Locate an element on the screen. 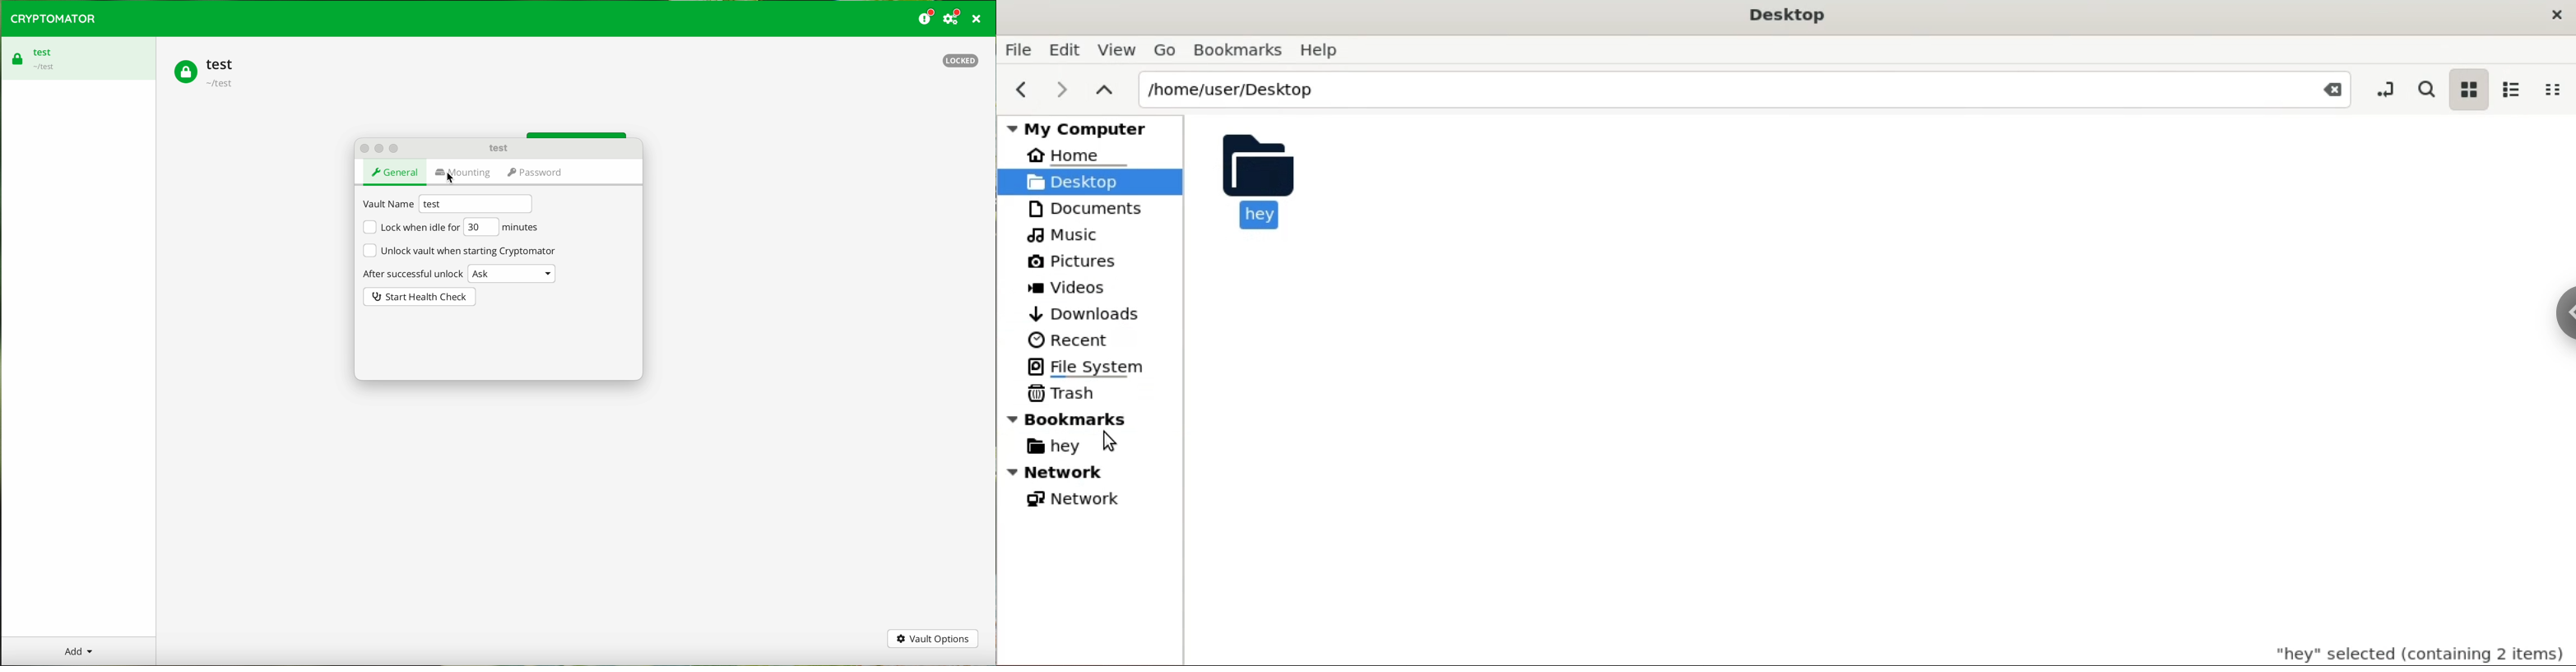 Image resolution: width=2576 pixels, height=672 pixels. icon view is located at coordinates (2466, 90).